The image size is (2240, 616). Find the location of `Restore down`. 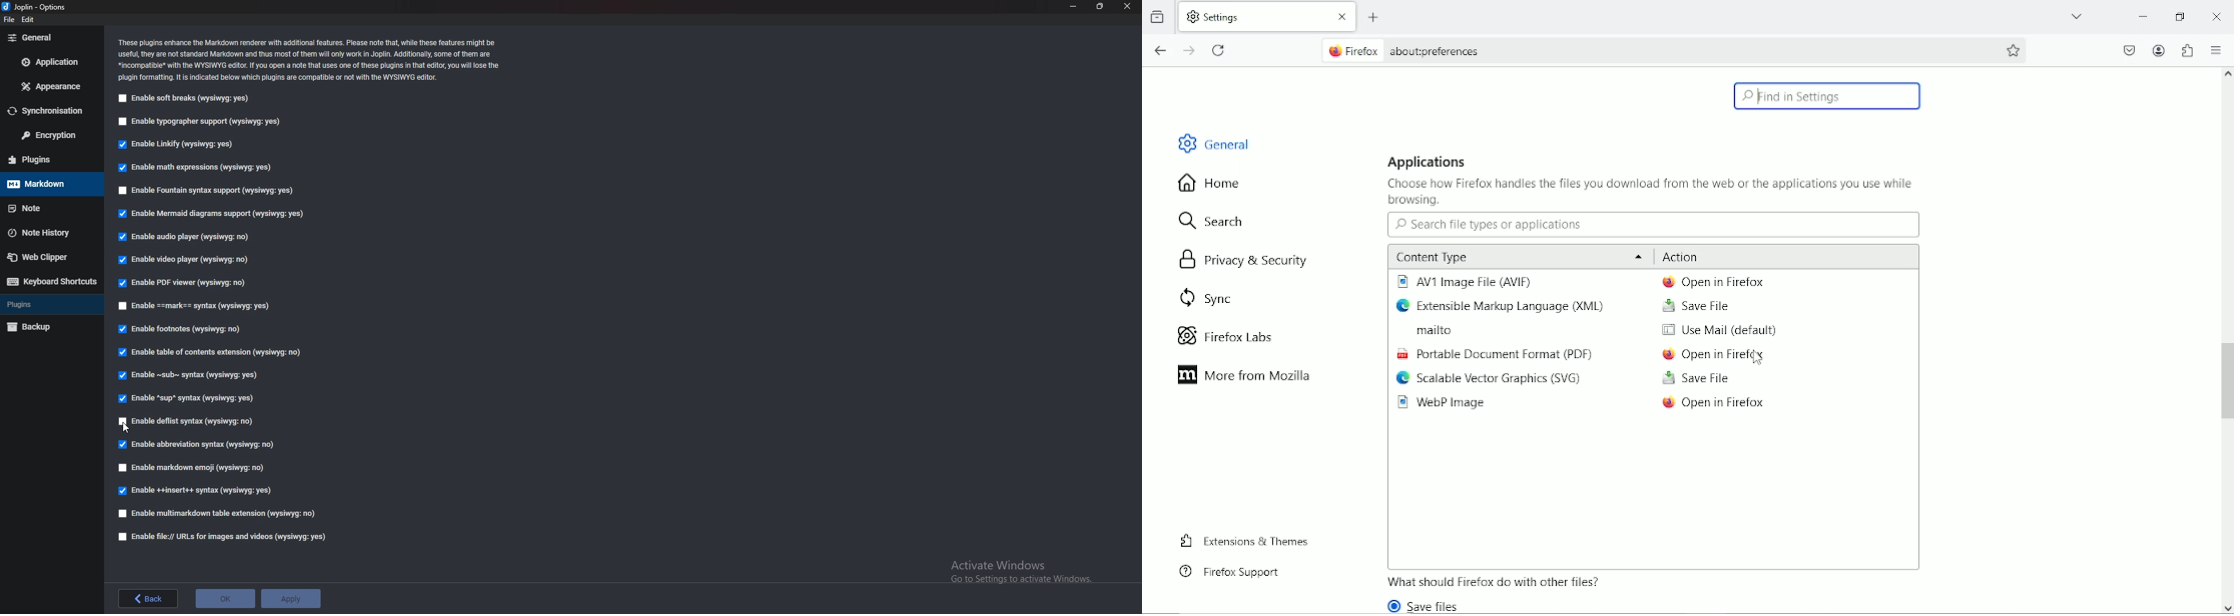

Restore down is located at coordinates (2183, 17).